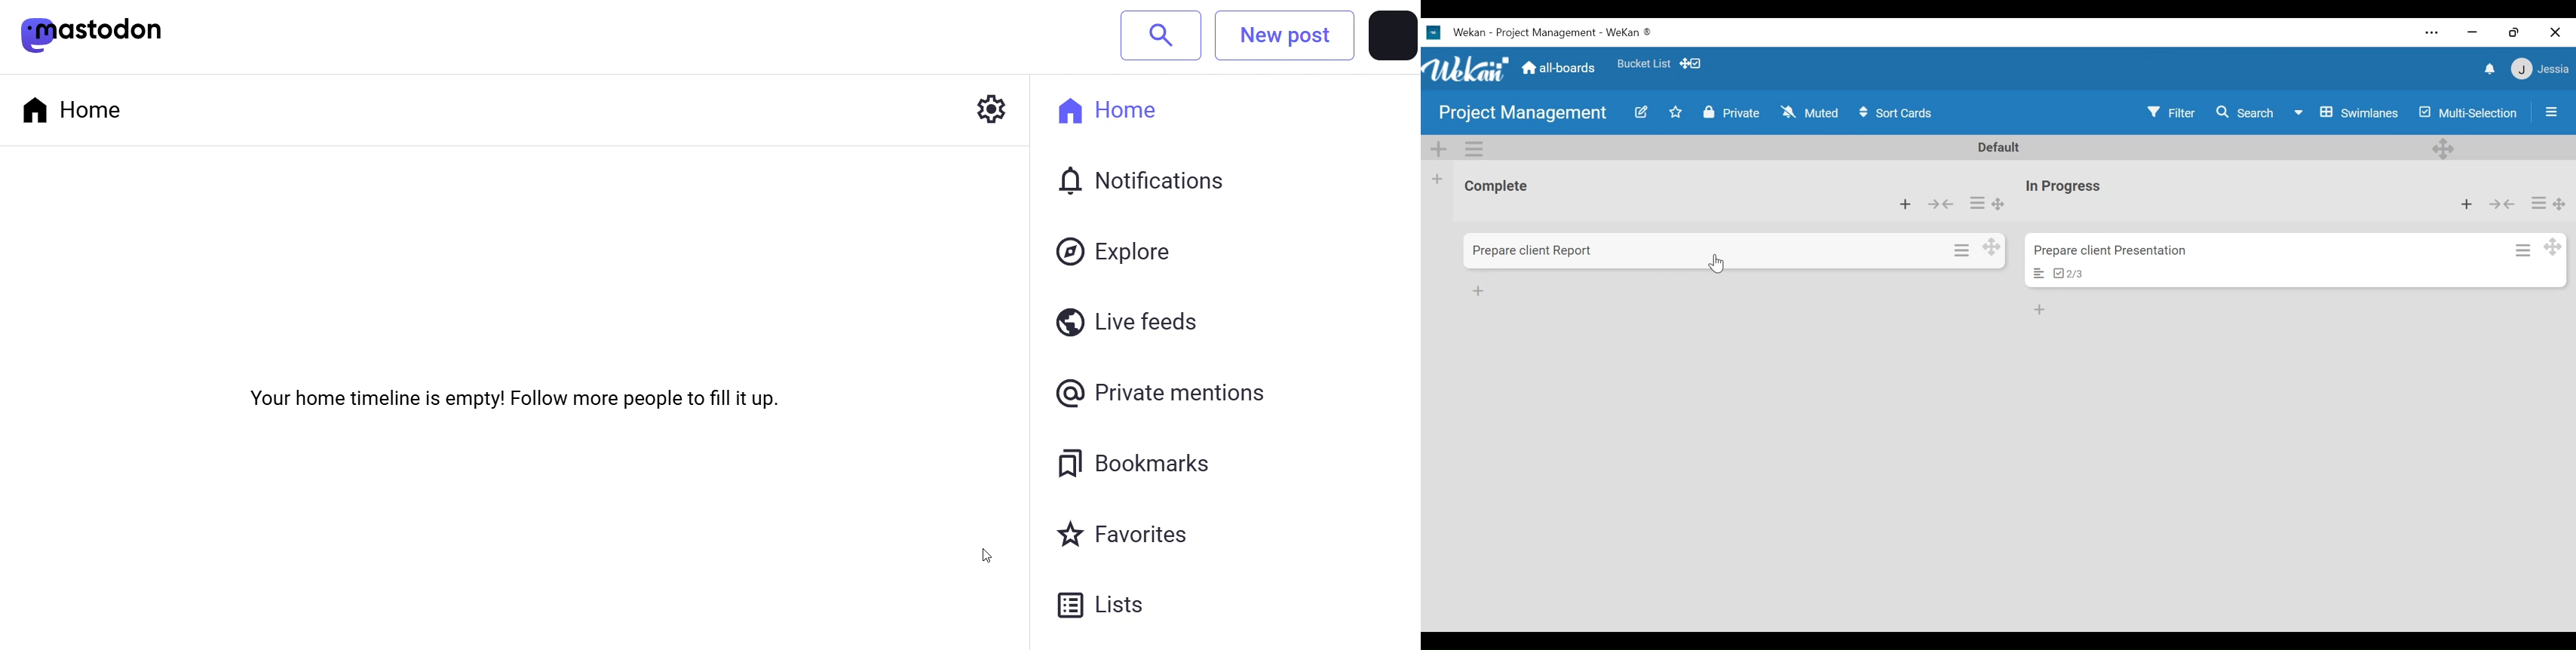  What do you see at coordinates (1997, 204) in the screenshot?
I see `Desktop drag handle` at bounding box center [1997, 204].